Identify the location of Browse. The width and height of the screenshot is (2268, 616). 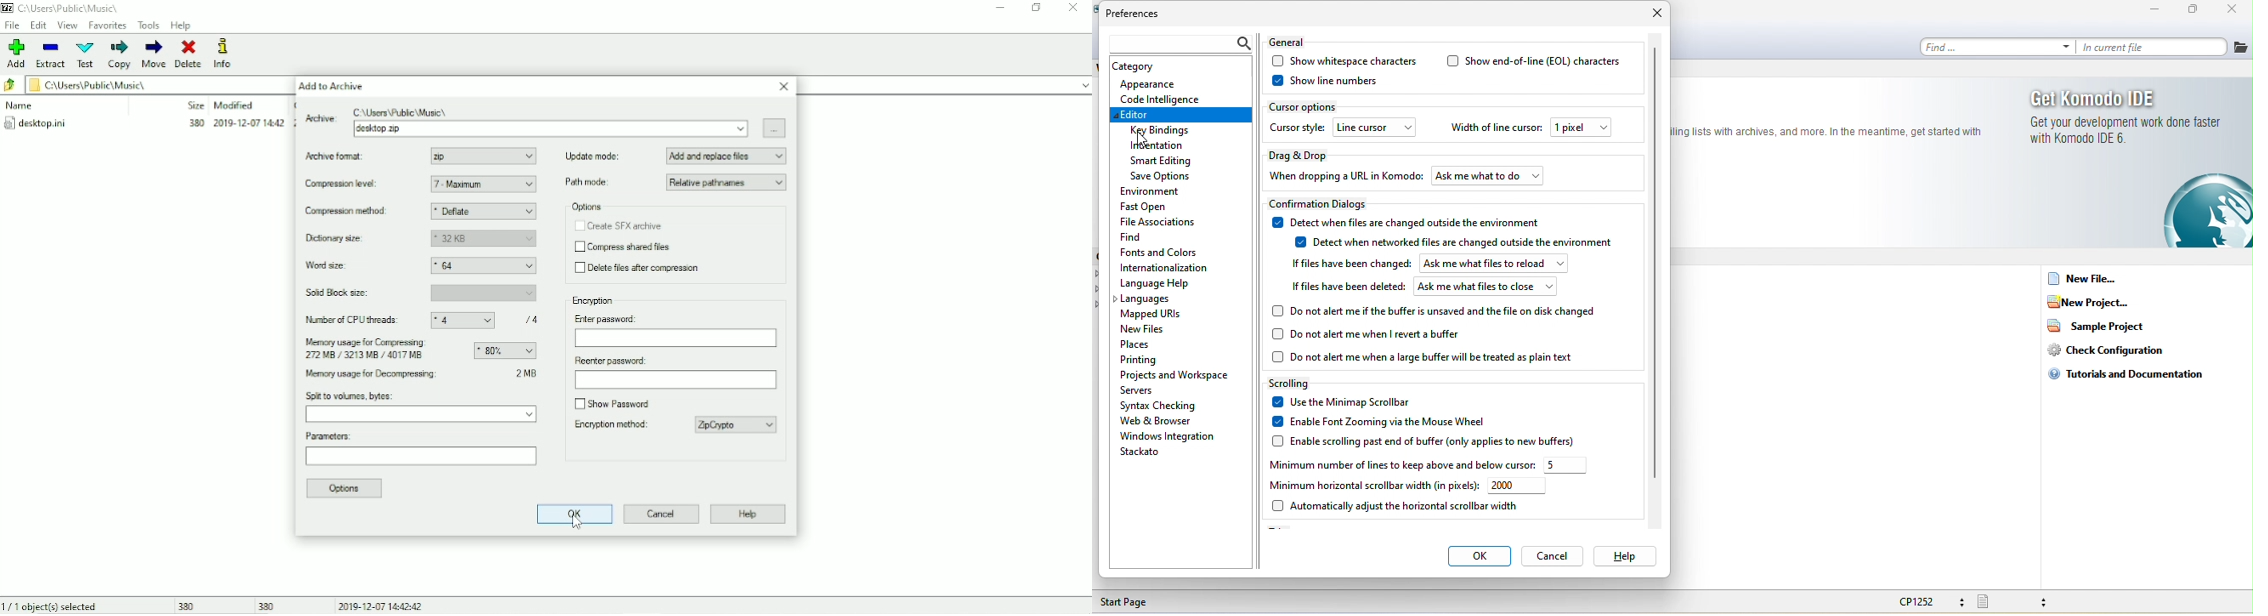
(776, 128).